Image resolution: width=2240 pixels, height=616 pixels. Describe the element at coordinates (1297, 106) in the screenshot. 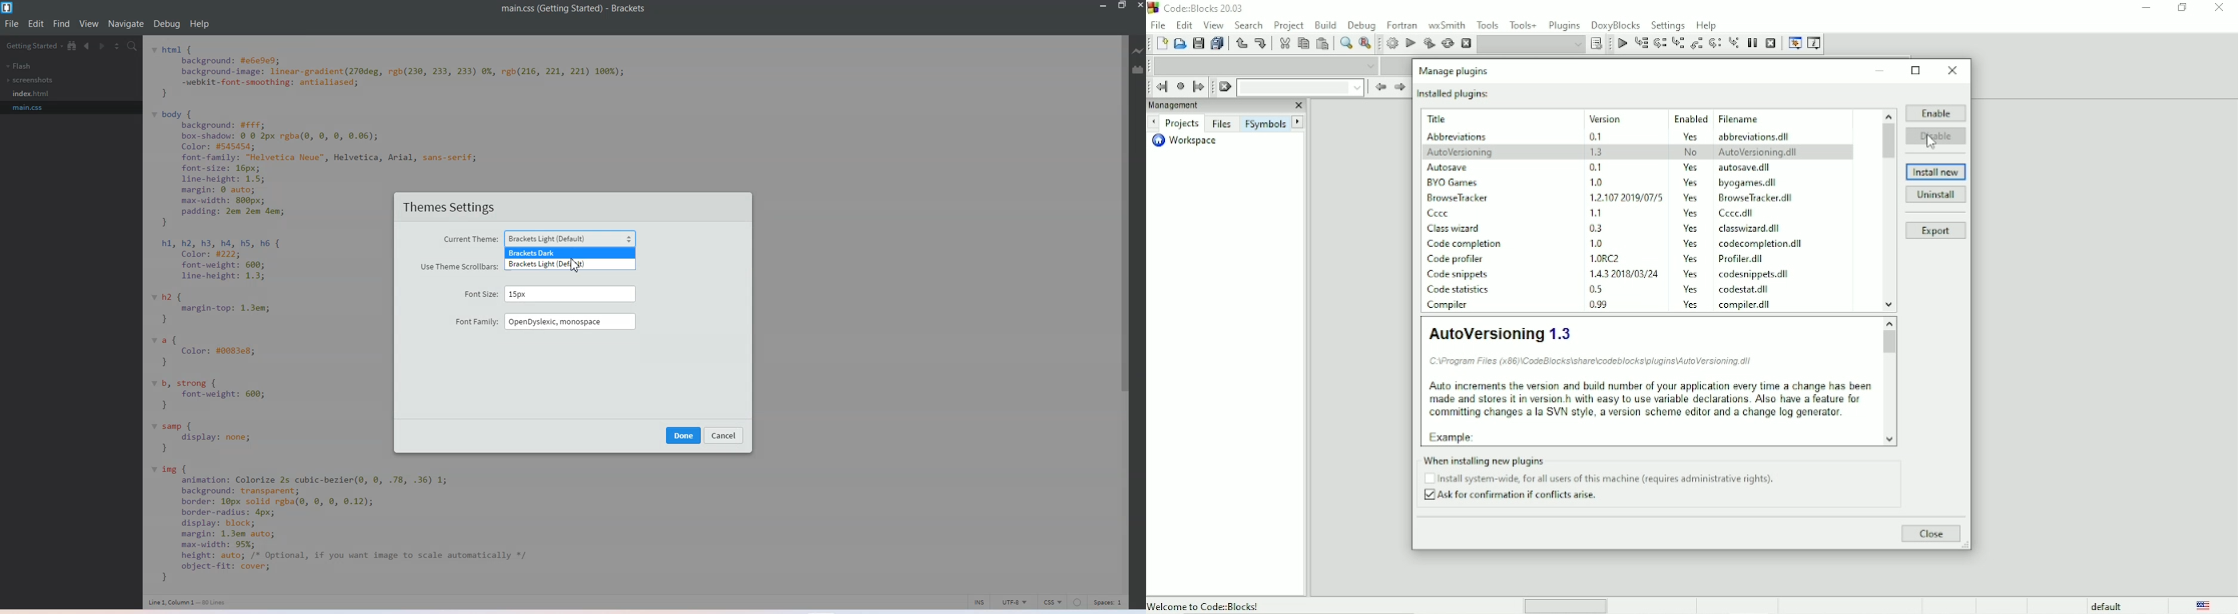

I see `Close` at that location.